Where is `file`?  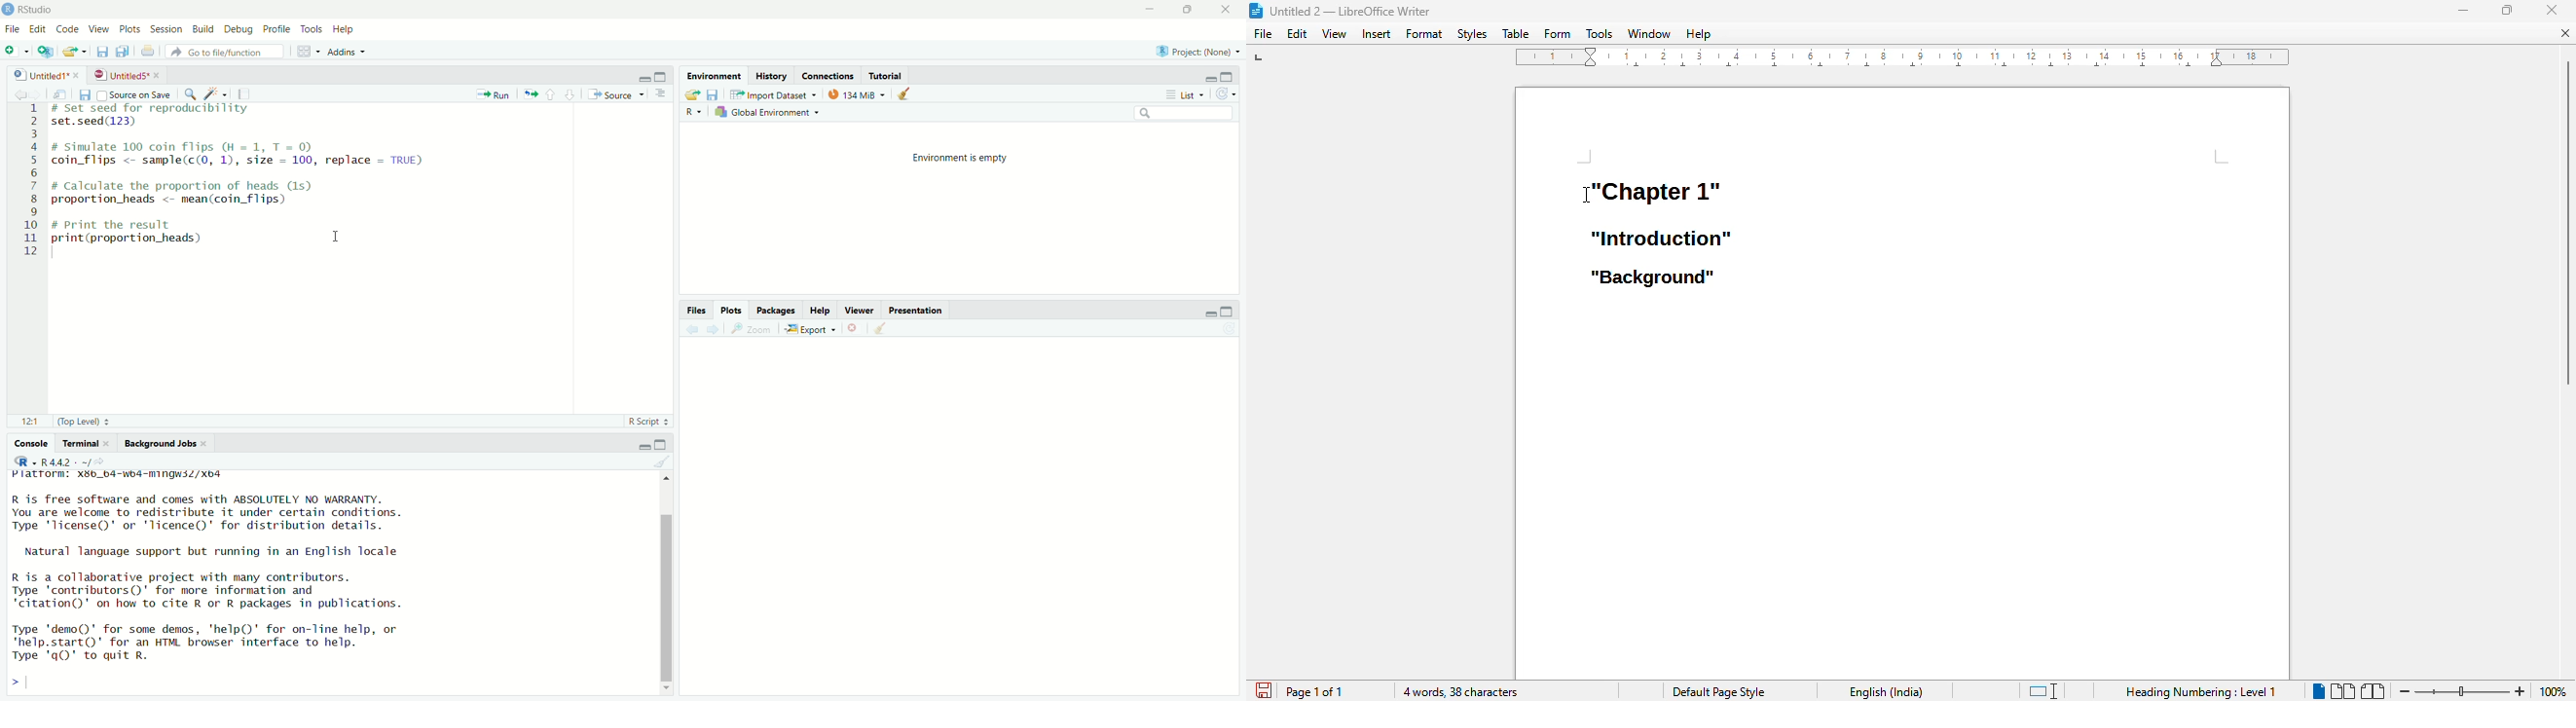
file is located at coordinates (12, 31).